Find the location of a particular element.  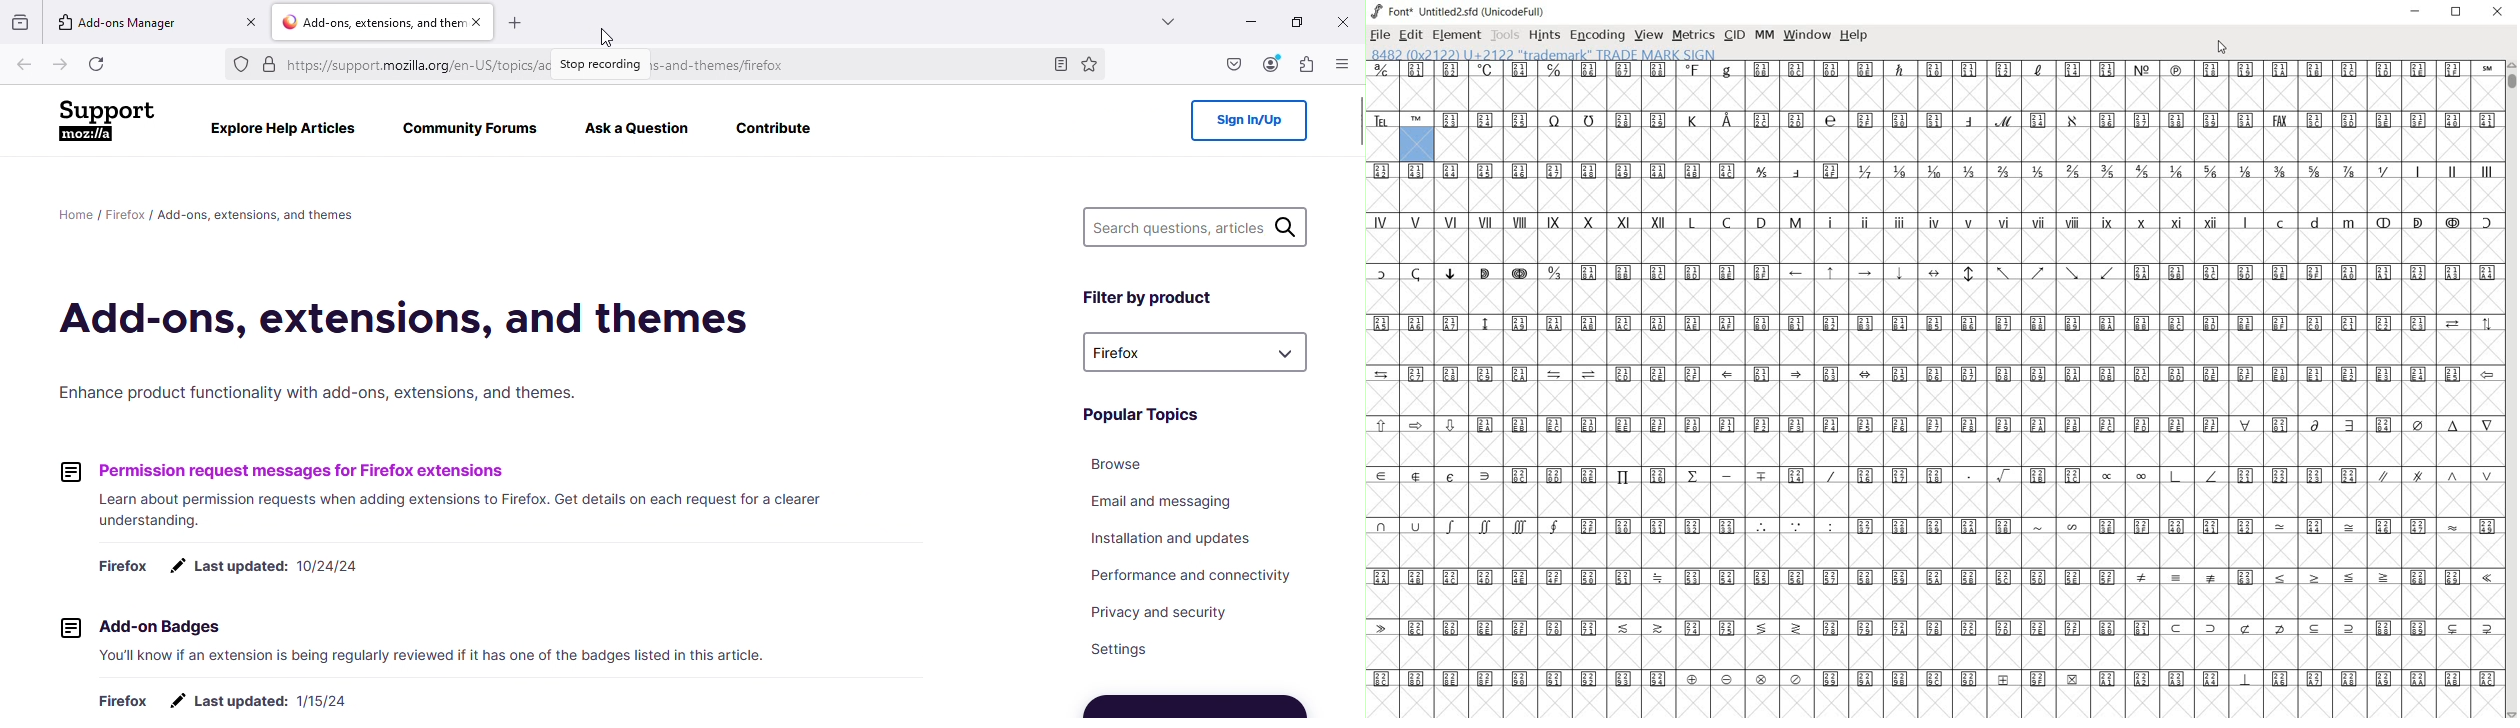

Maximize is located at coordinates (1298, 22).